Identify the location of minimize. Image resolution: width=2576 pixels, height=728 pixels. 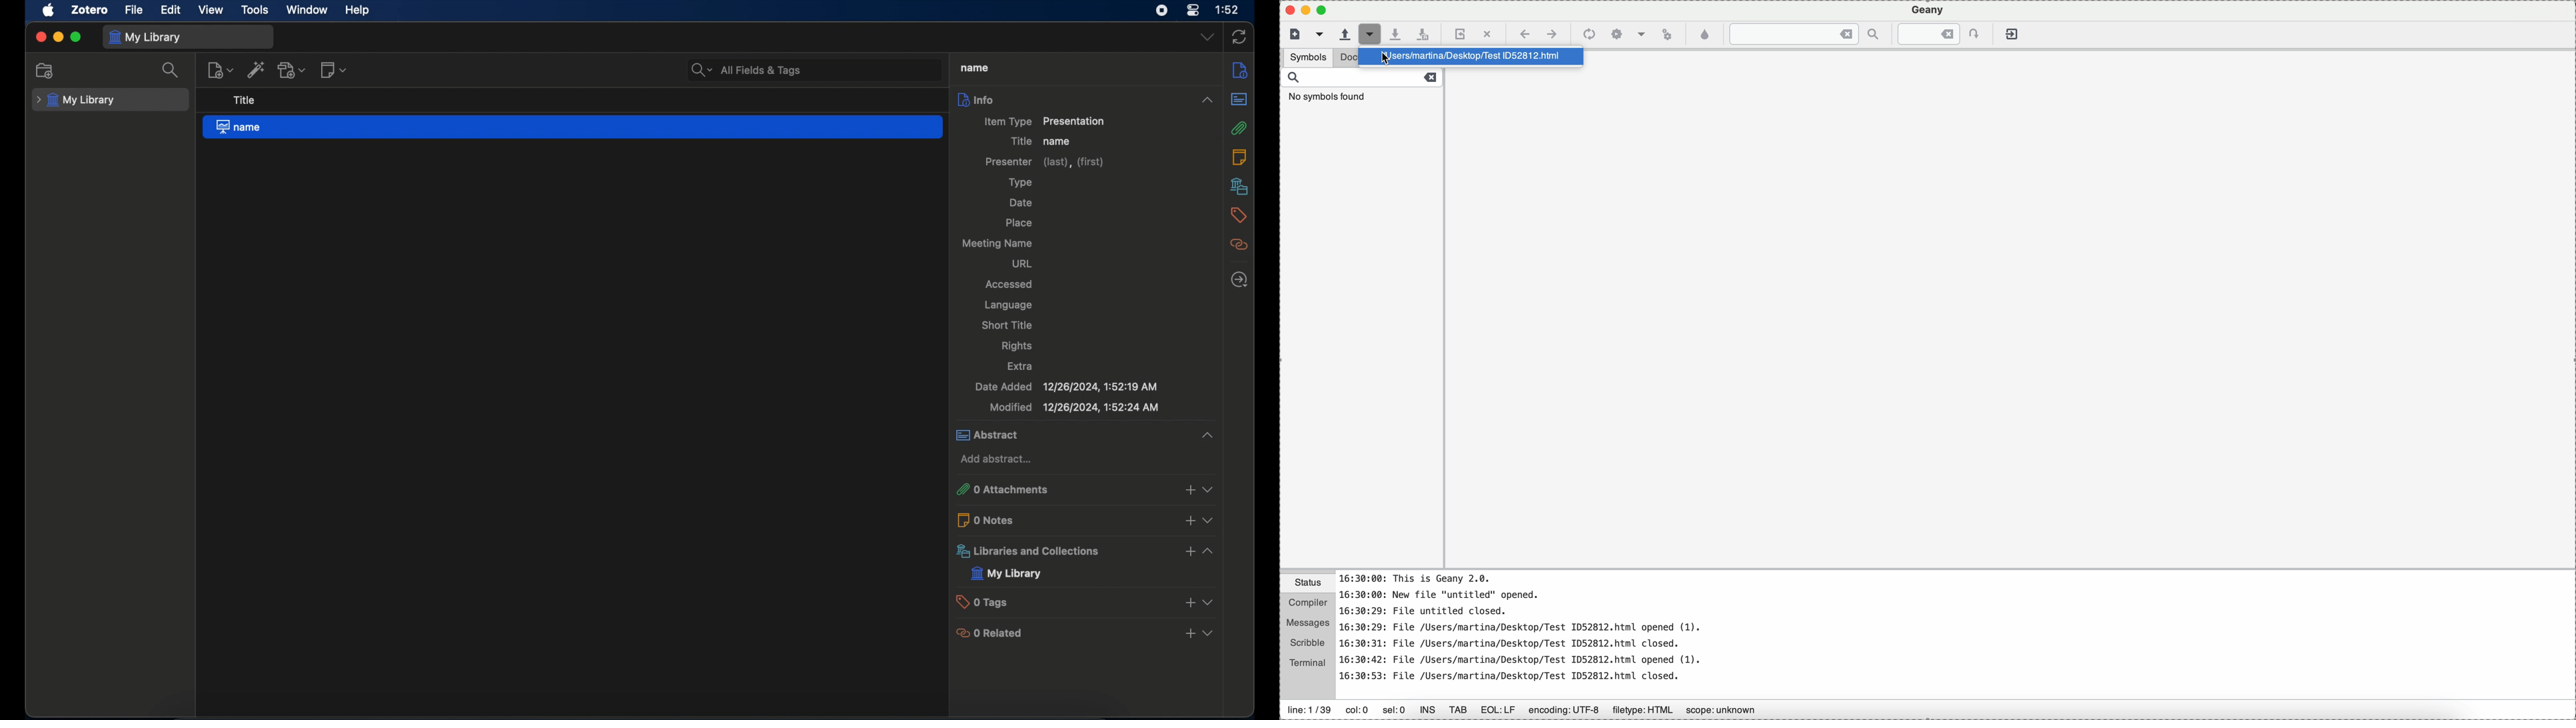
(57, 37).